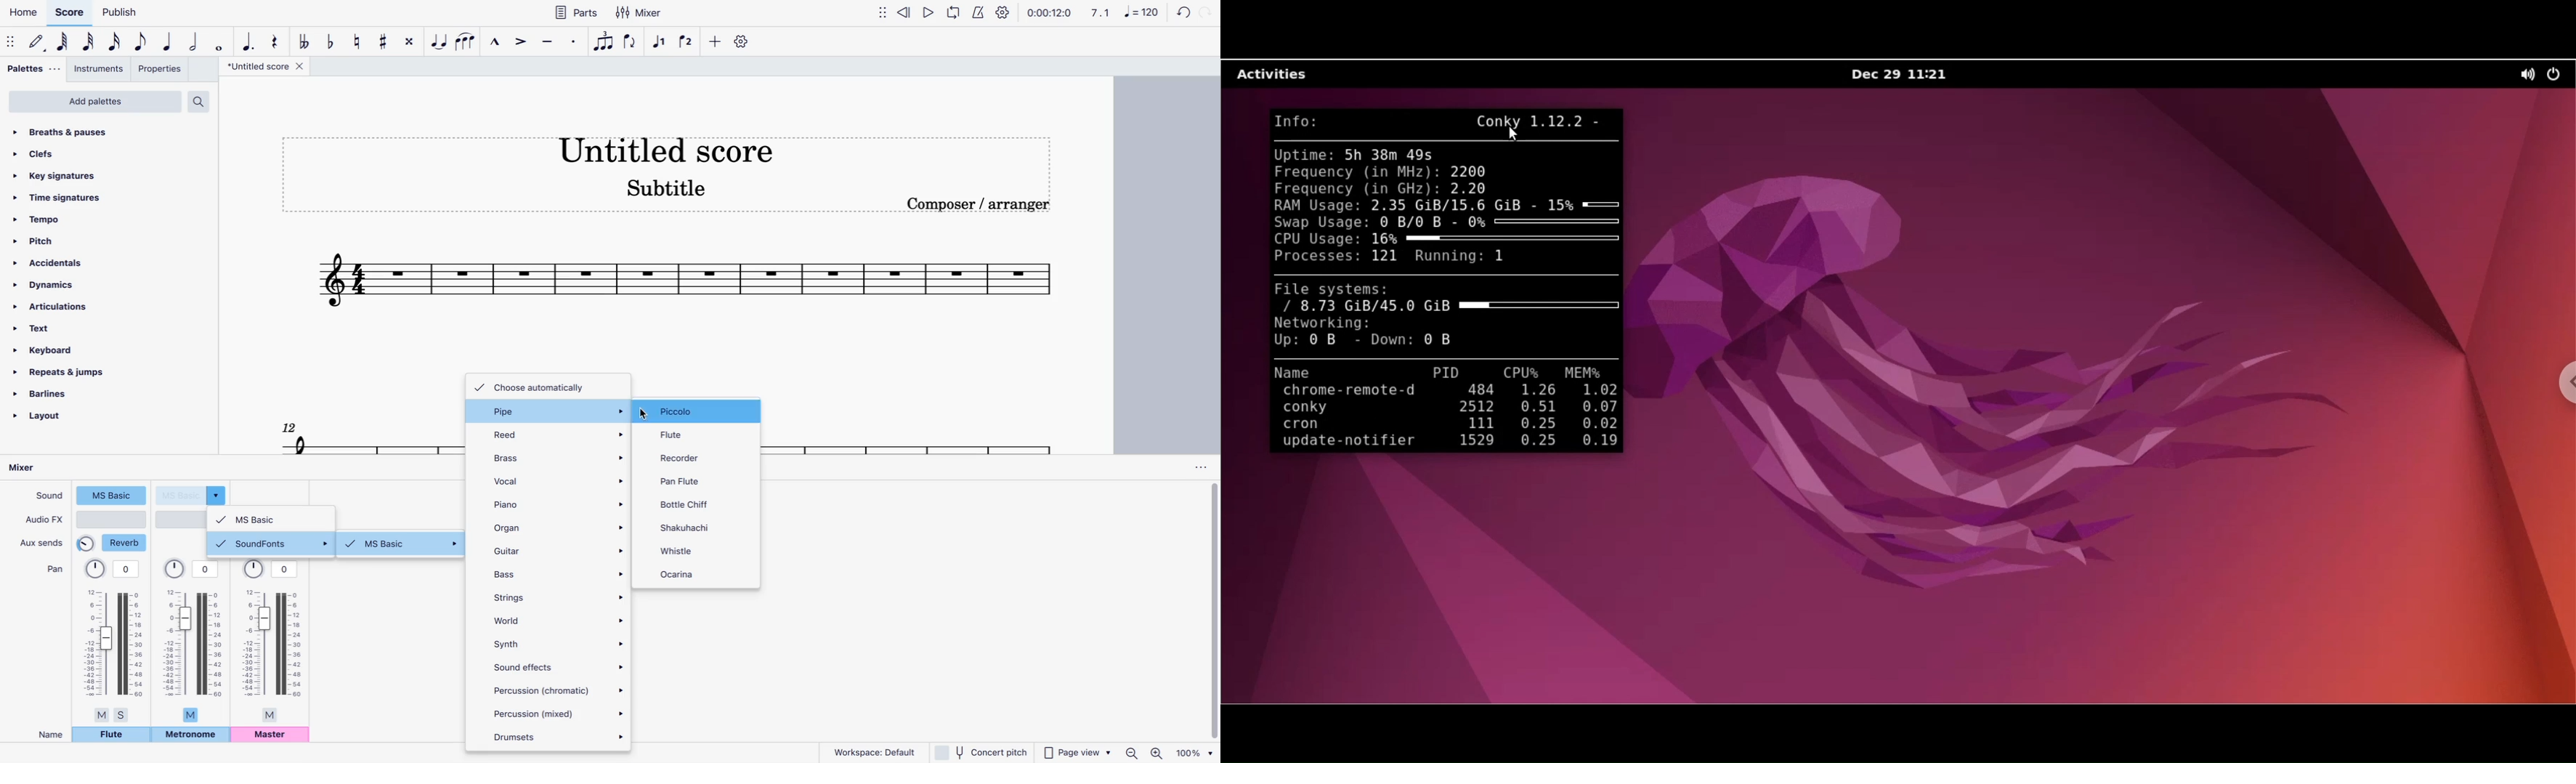 The image size is (2576, 784). I want to click on score title, so click(666, 145).